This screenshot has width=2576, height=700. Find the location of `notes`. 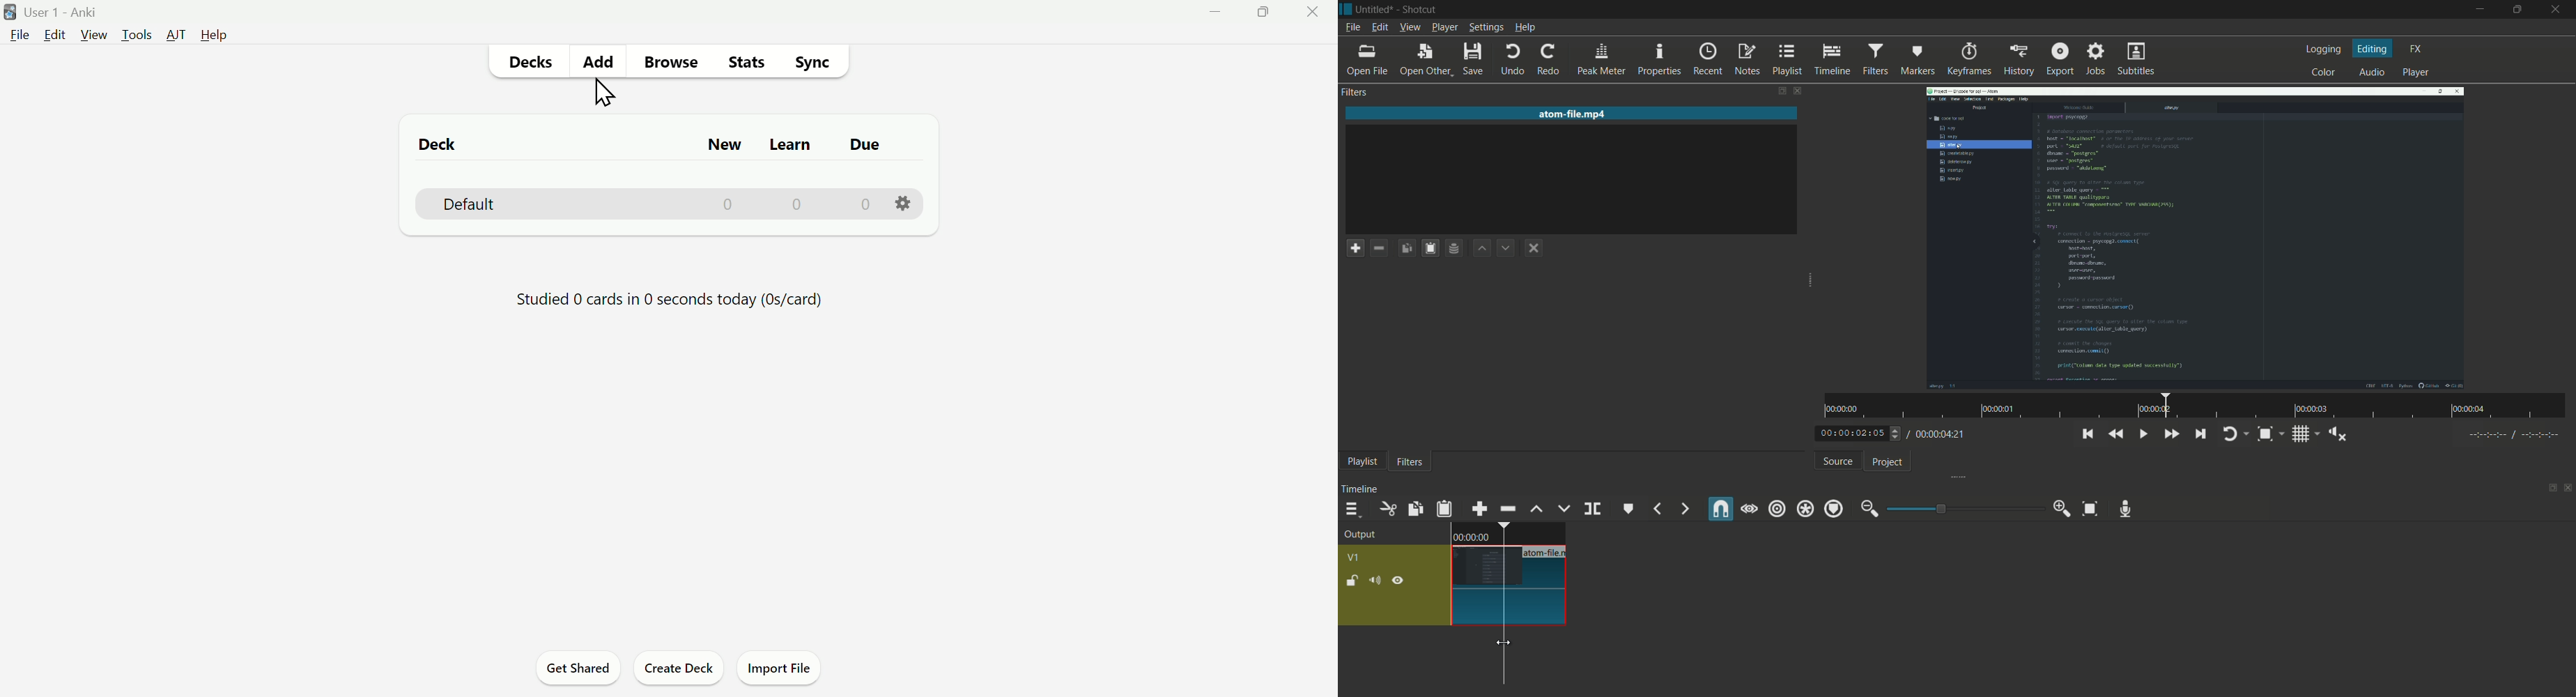

notes is located at coordinates (1749, 59).